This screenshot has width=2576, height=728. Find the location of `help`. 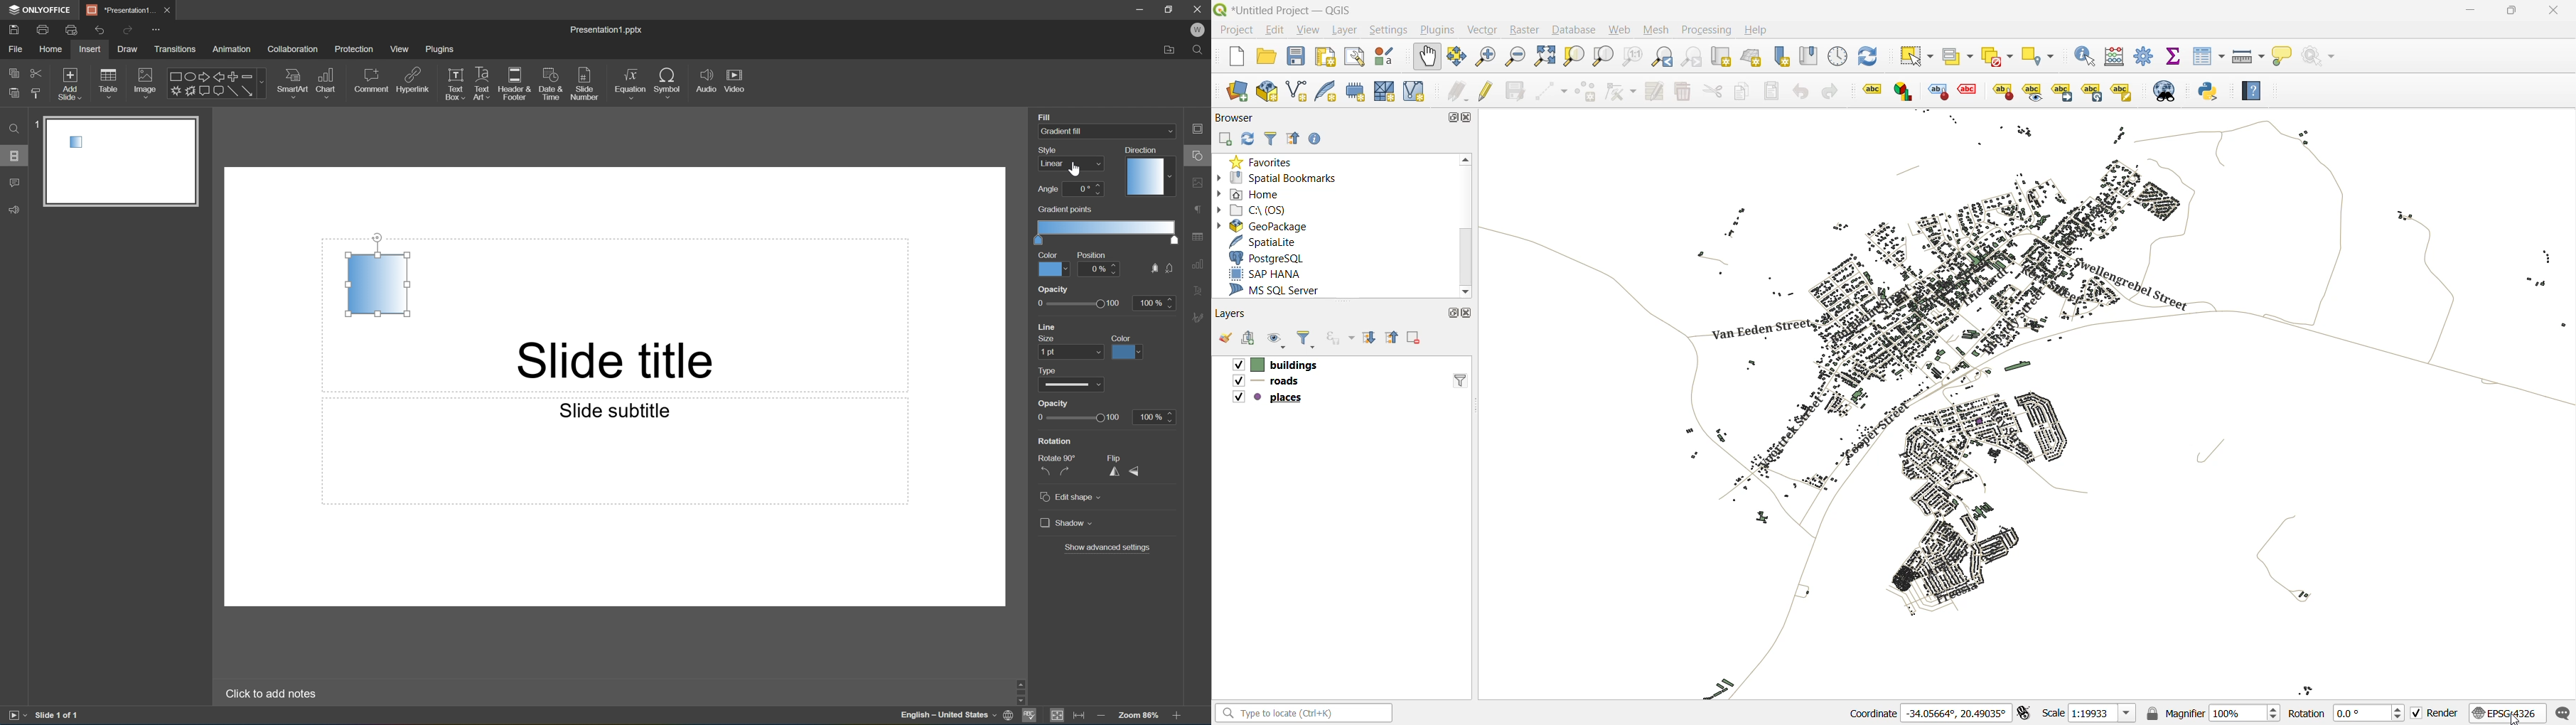

help is located at coordinates (2251, 89).